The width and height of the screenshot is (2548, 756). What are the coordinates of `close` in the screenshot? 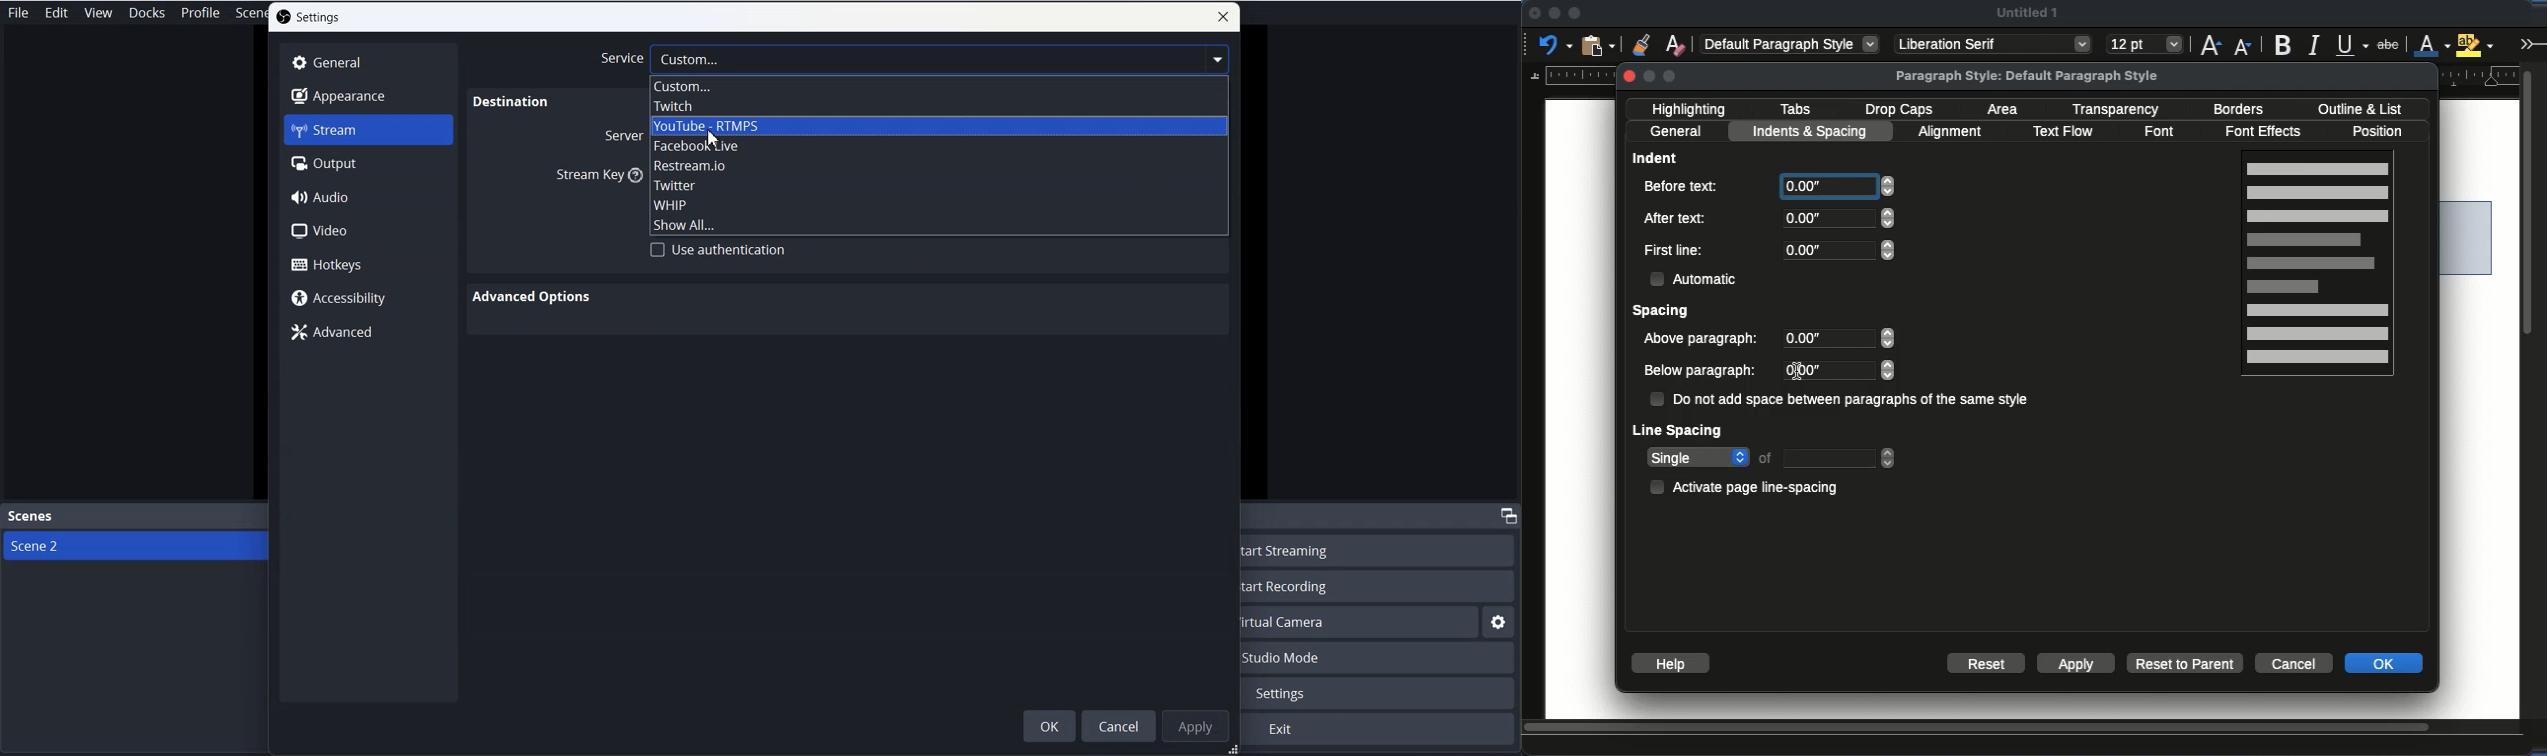 It's located at (1224, 17).